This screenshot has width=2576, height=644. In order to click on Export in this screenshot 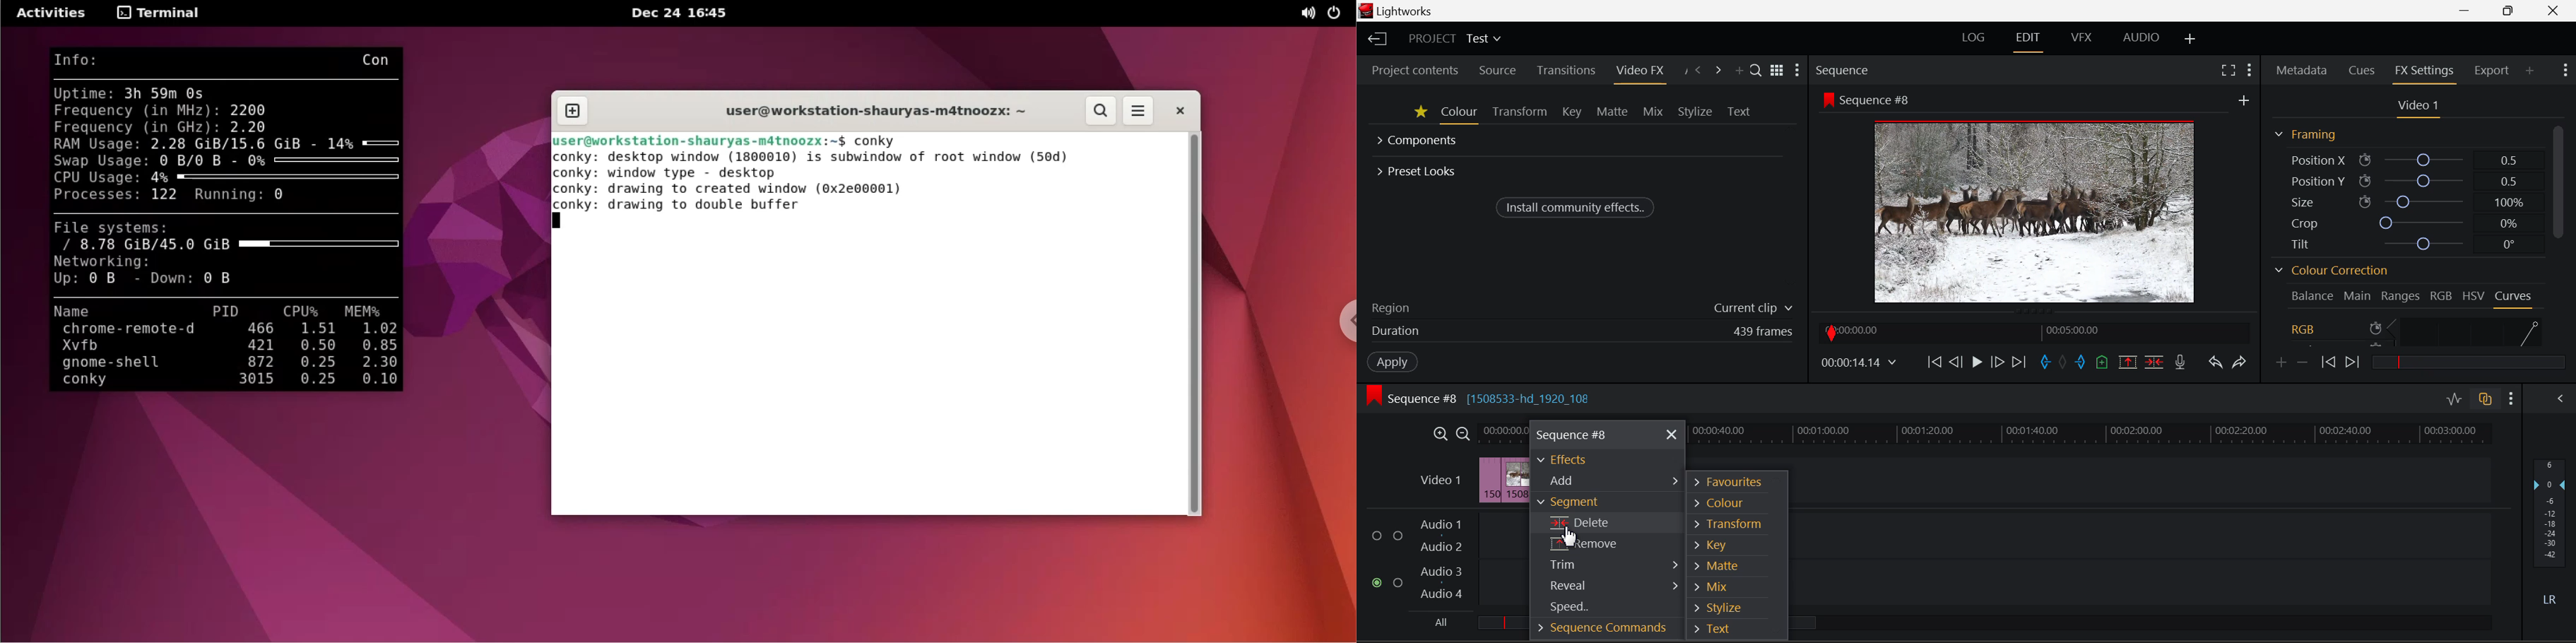, I will do `click(2492, 69)`.